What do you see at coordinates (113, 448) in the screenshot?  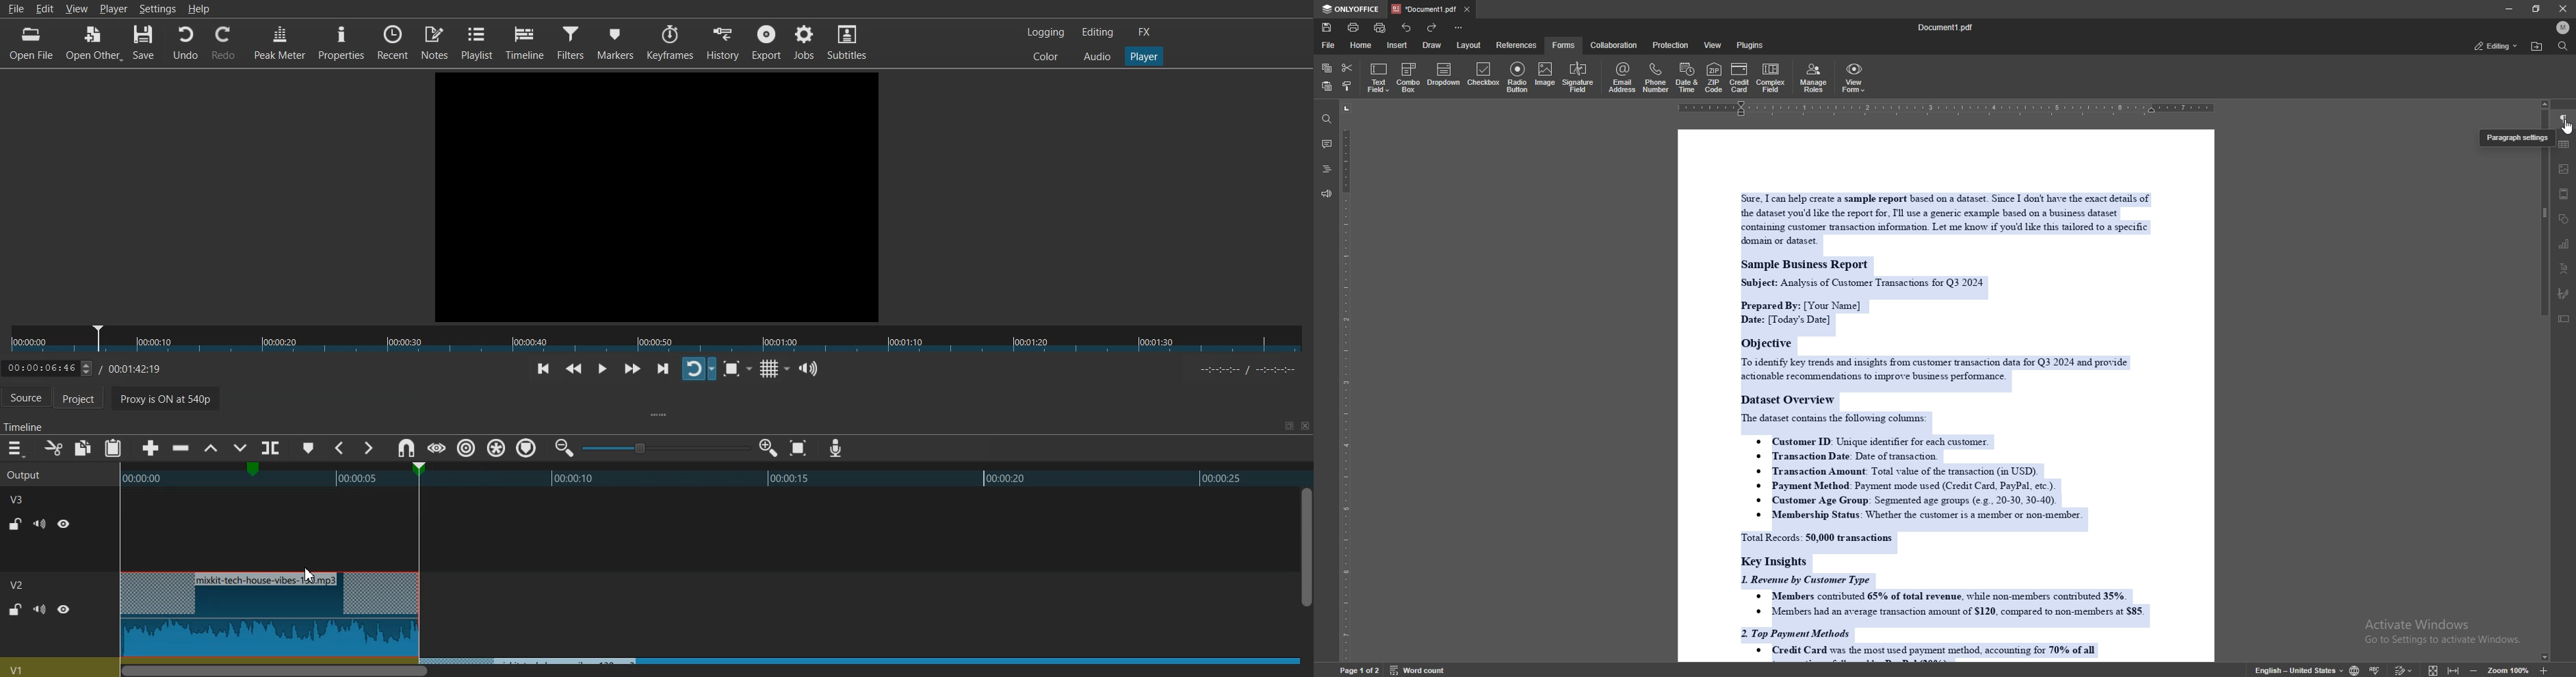 I see `Paste` at bounding box center [113, 448].